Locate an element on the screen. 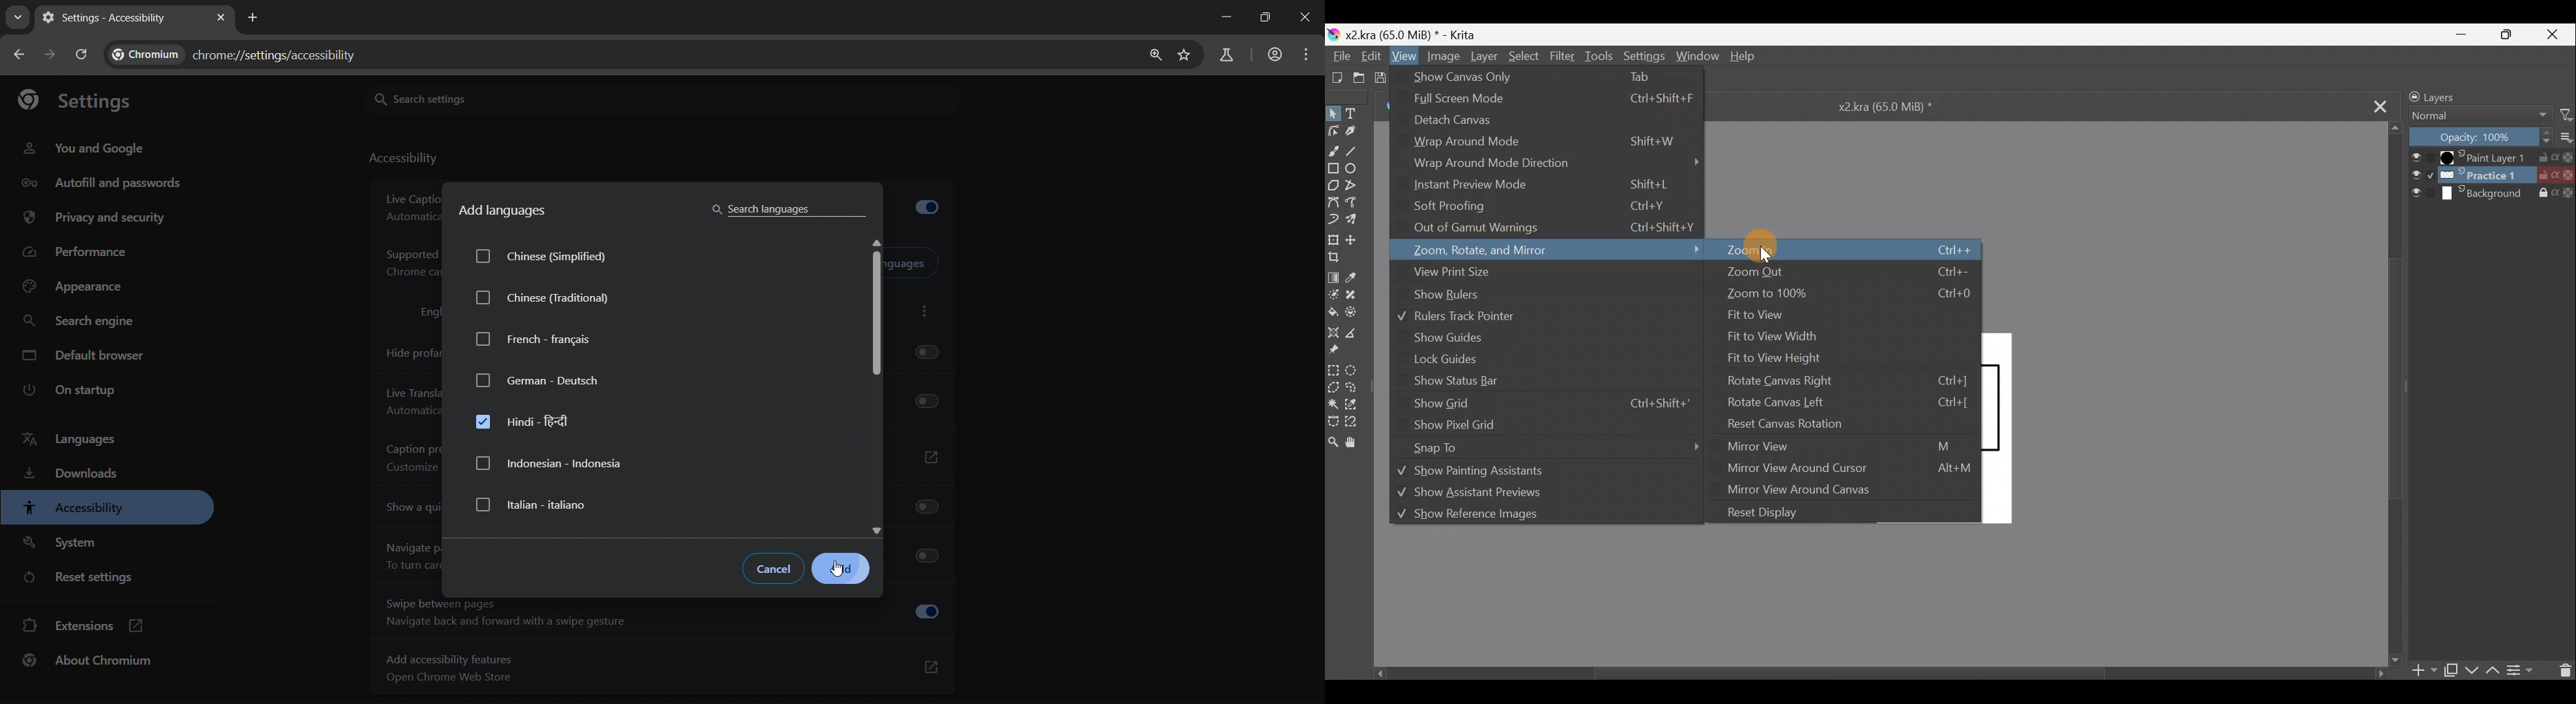 The width and height of the screenshot is (2576, 728). x2.kra (65.0 MiB) * is located at coordinates (1893, 110).